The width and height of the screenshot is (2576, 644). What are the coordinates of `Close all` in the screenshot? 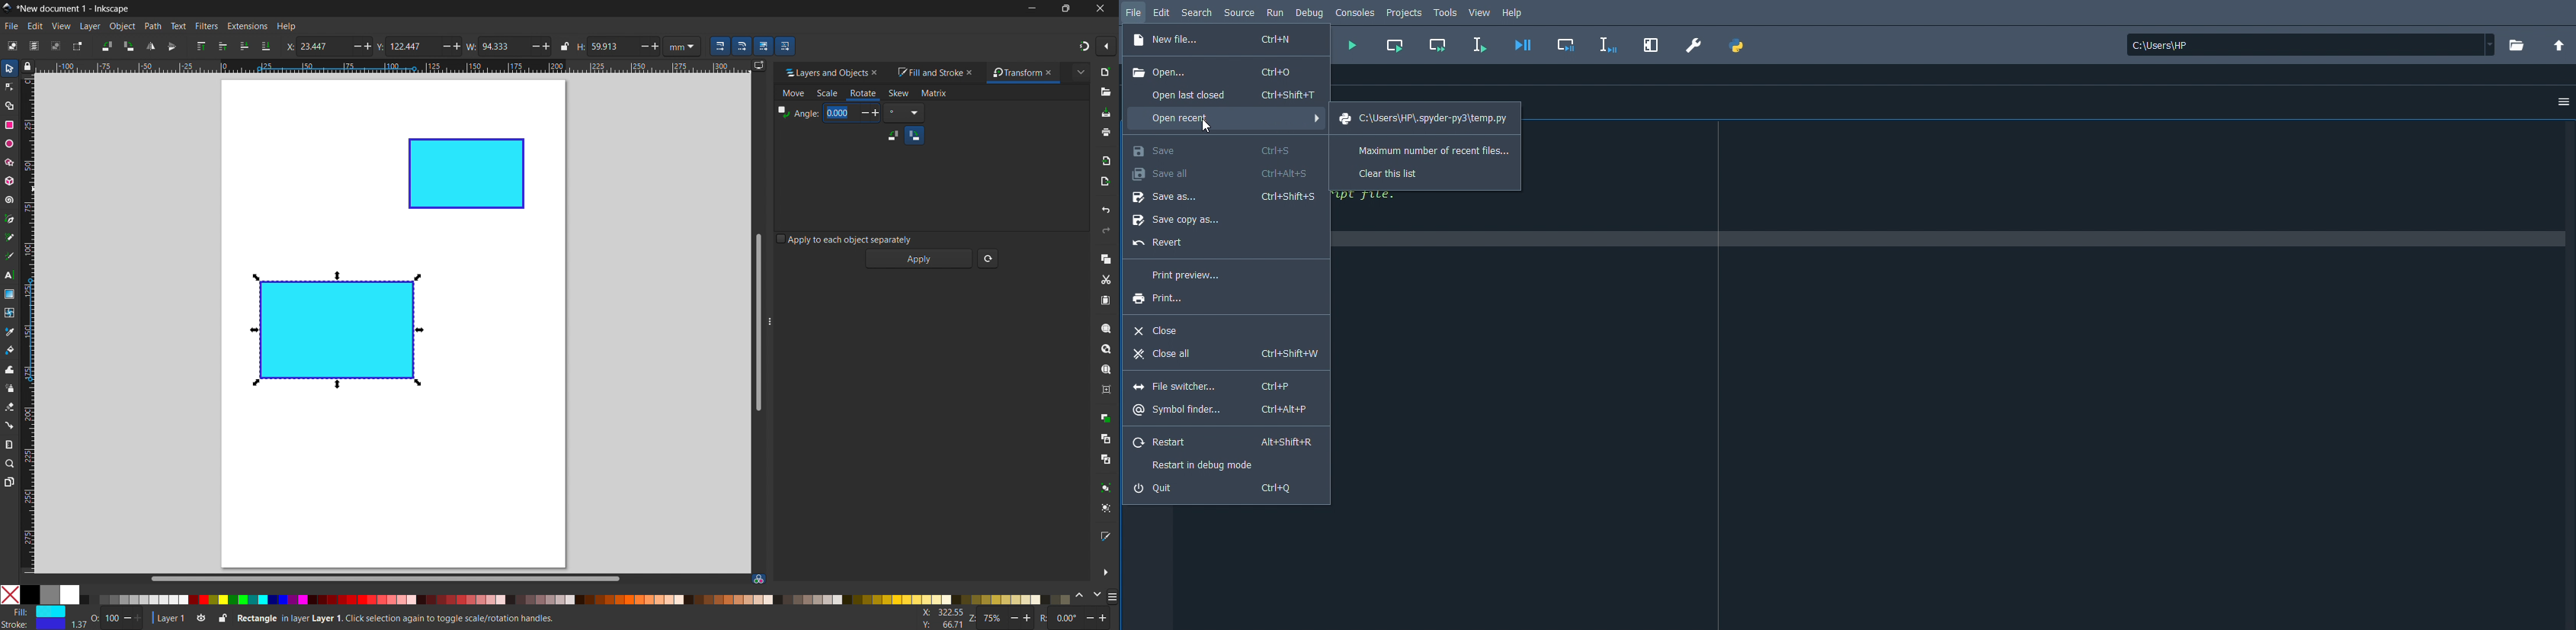 It's located at (1225, 355).